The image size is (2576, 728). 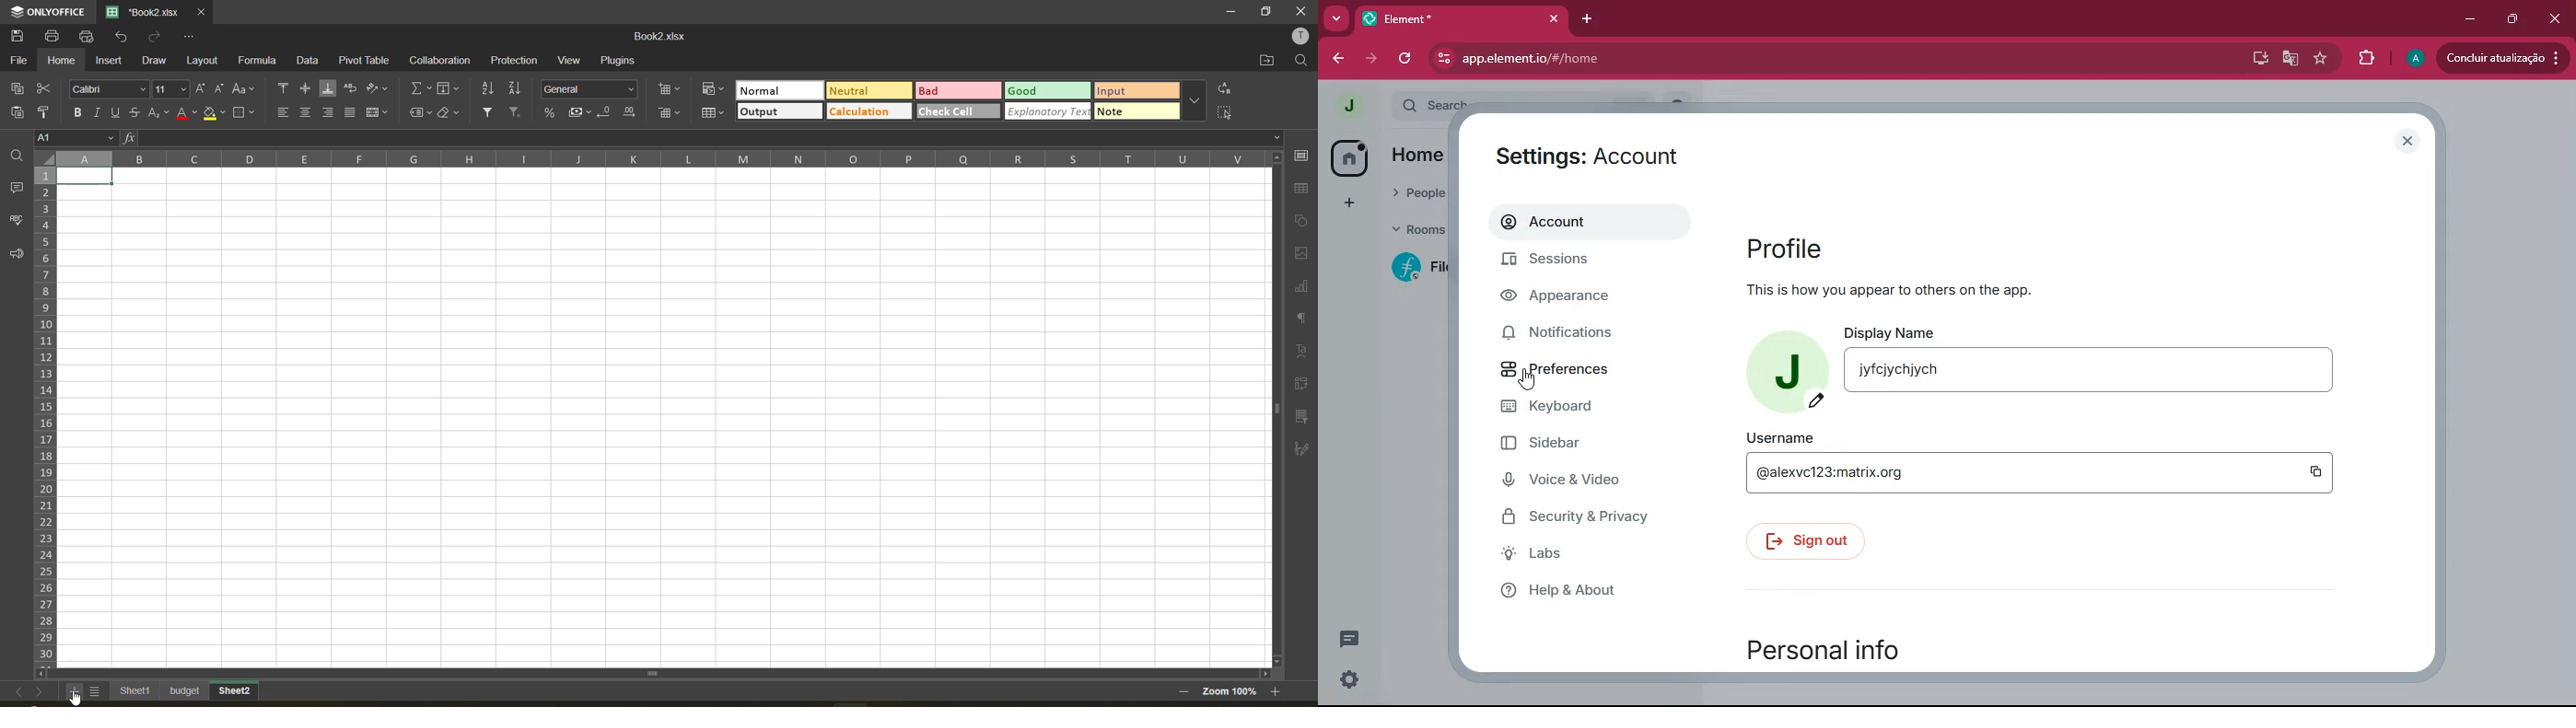 What do you see at coordinates (1303, 417) in the screenshot?
I see `slicer` at bounding box center [1303, 417].